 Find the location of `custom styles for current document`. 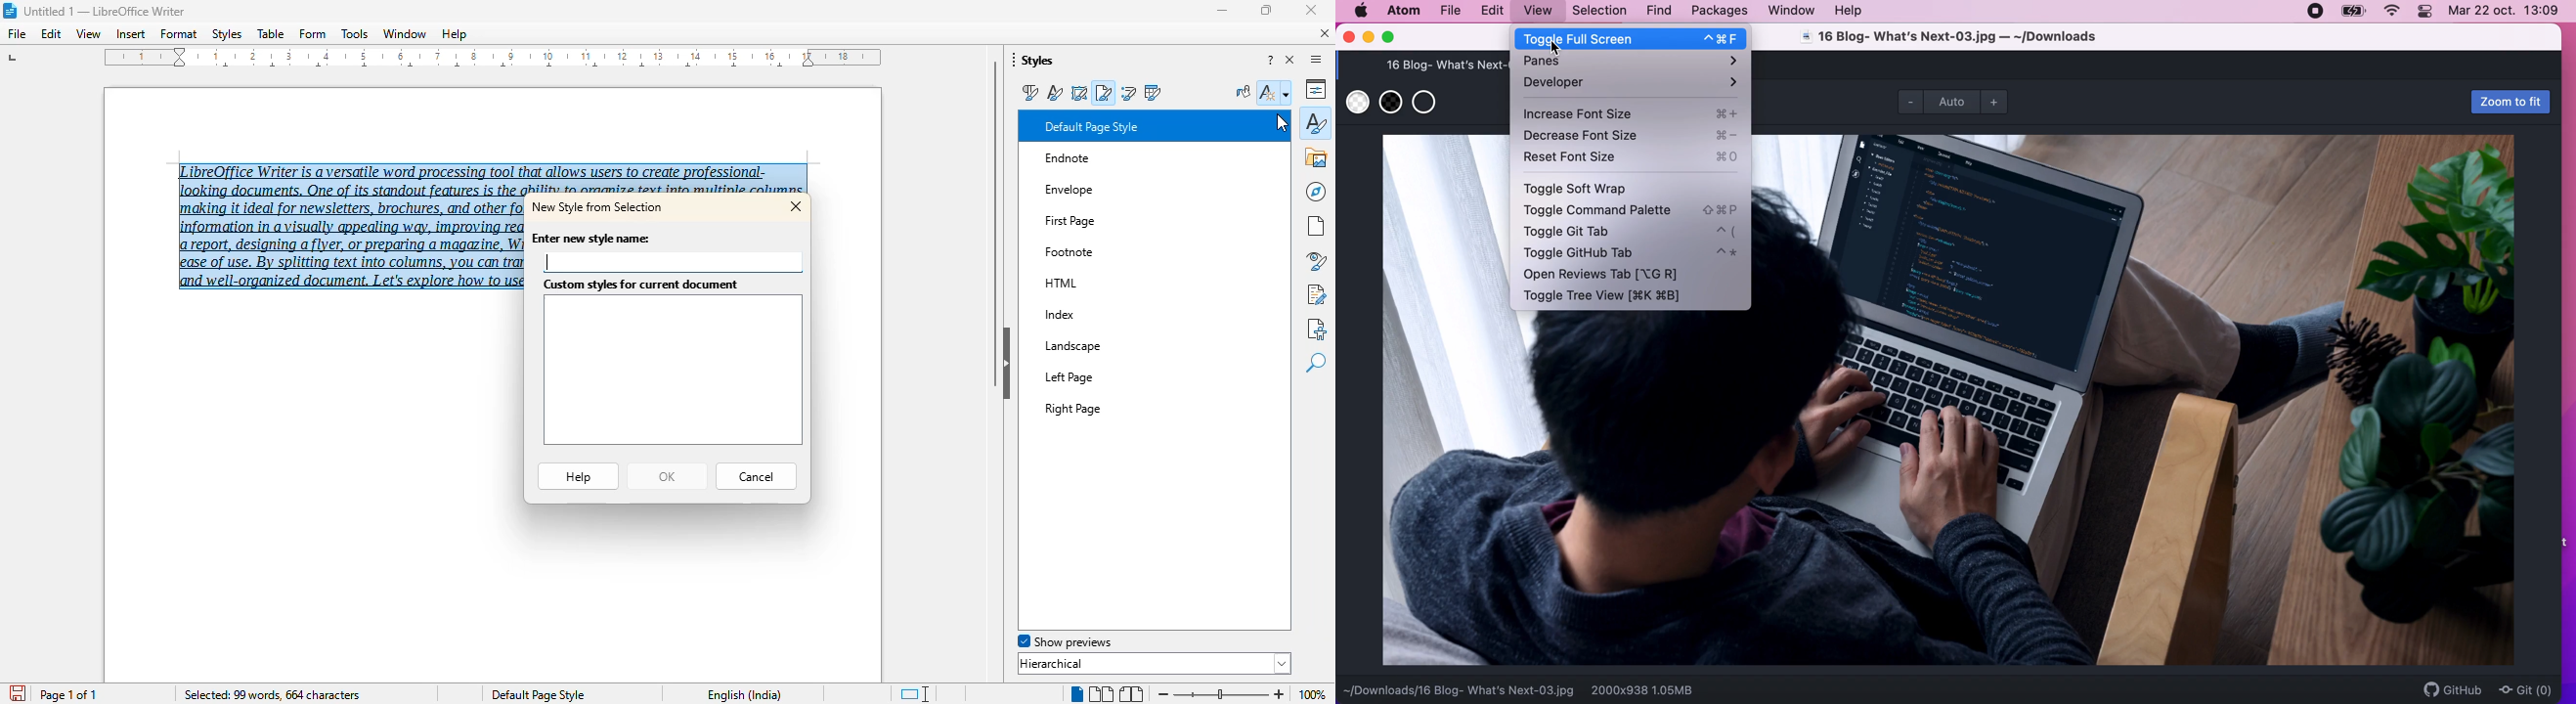

custom styles for current document is located at coordinates (641, 286).